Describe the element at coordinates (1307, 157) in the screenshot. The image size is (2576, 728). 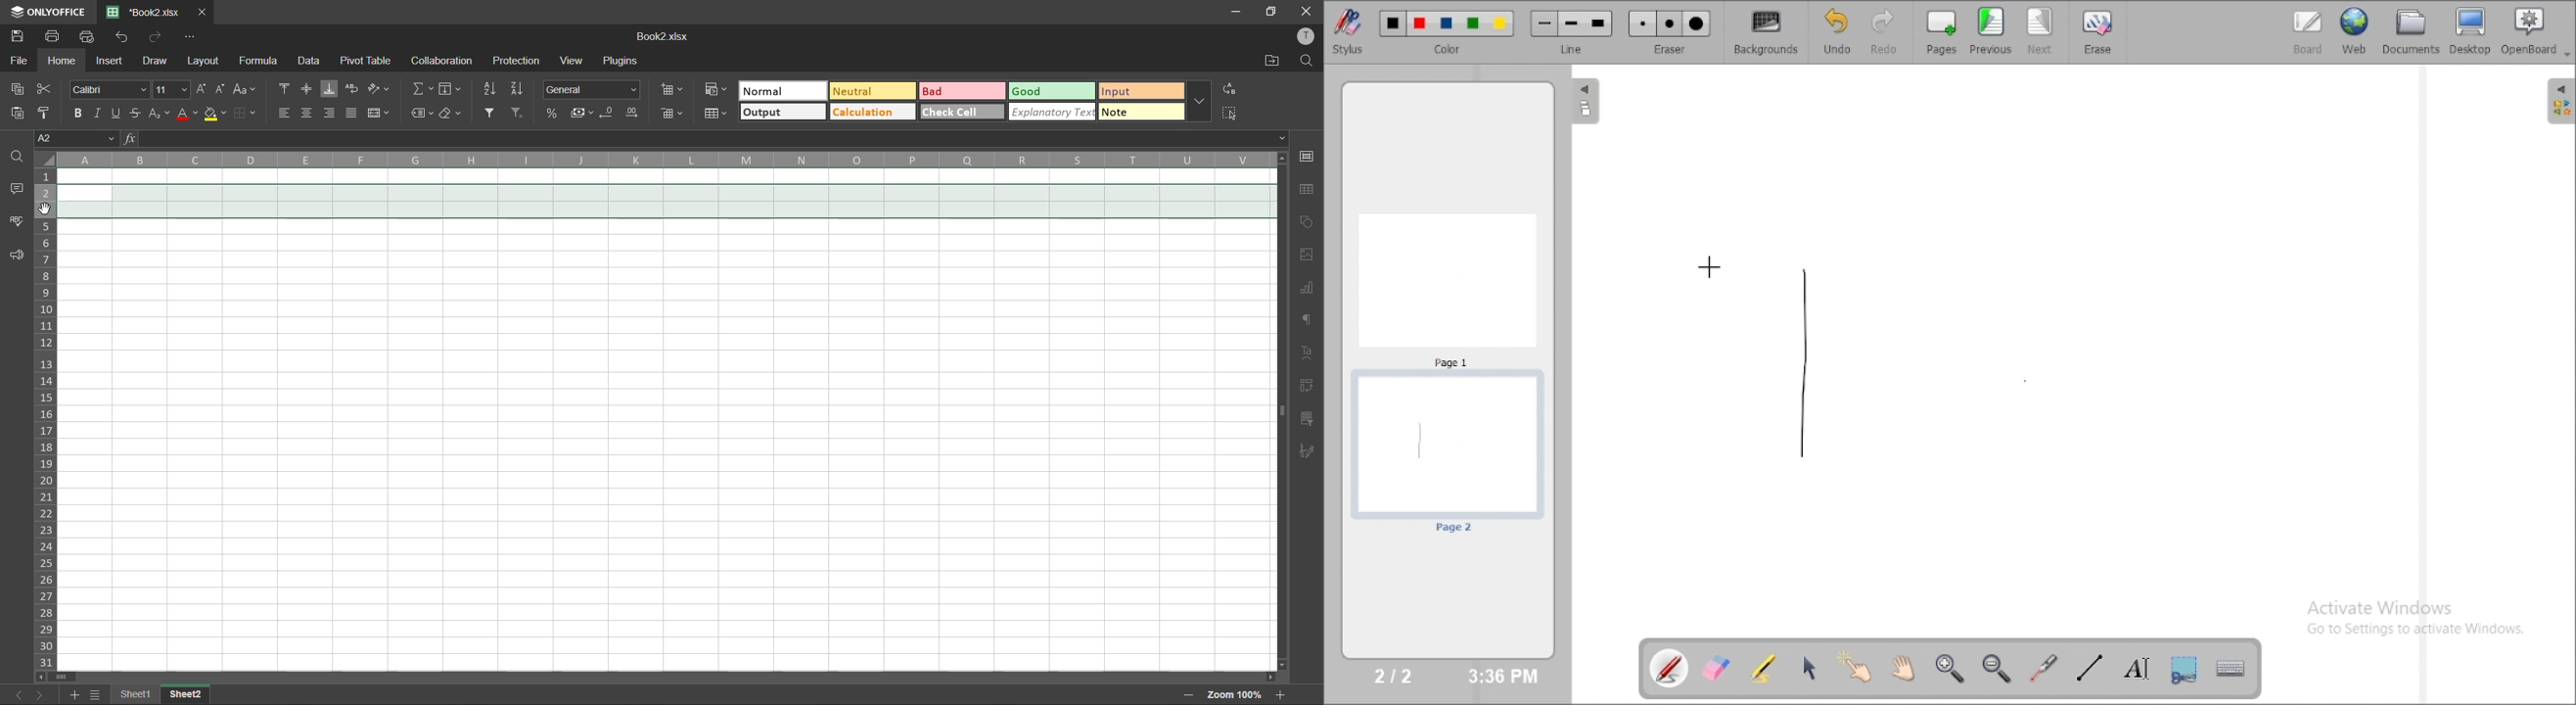
I see `cell settings` at that location.